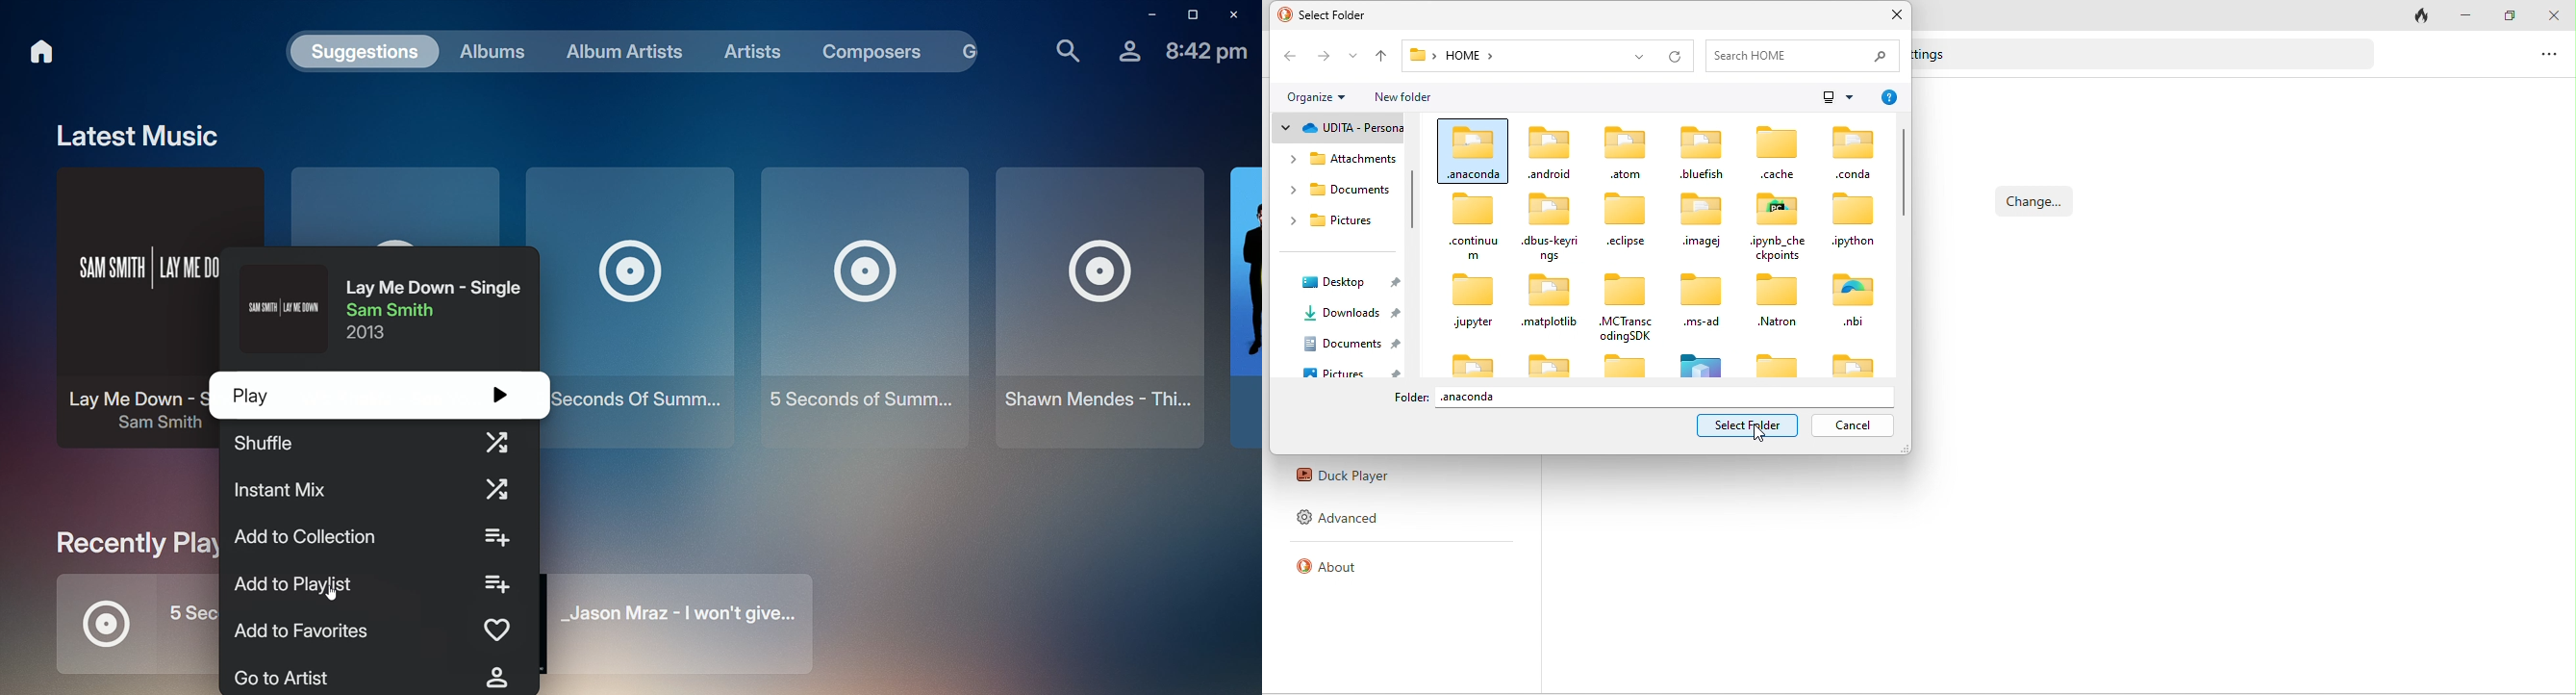  Describe the element at coordinates (1624, 308) in the screenshot. I see `.MCTranscodingSDK` at that location.